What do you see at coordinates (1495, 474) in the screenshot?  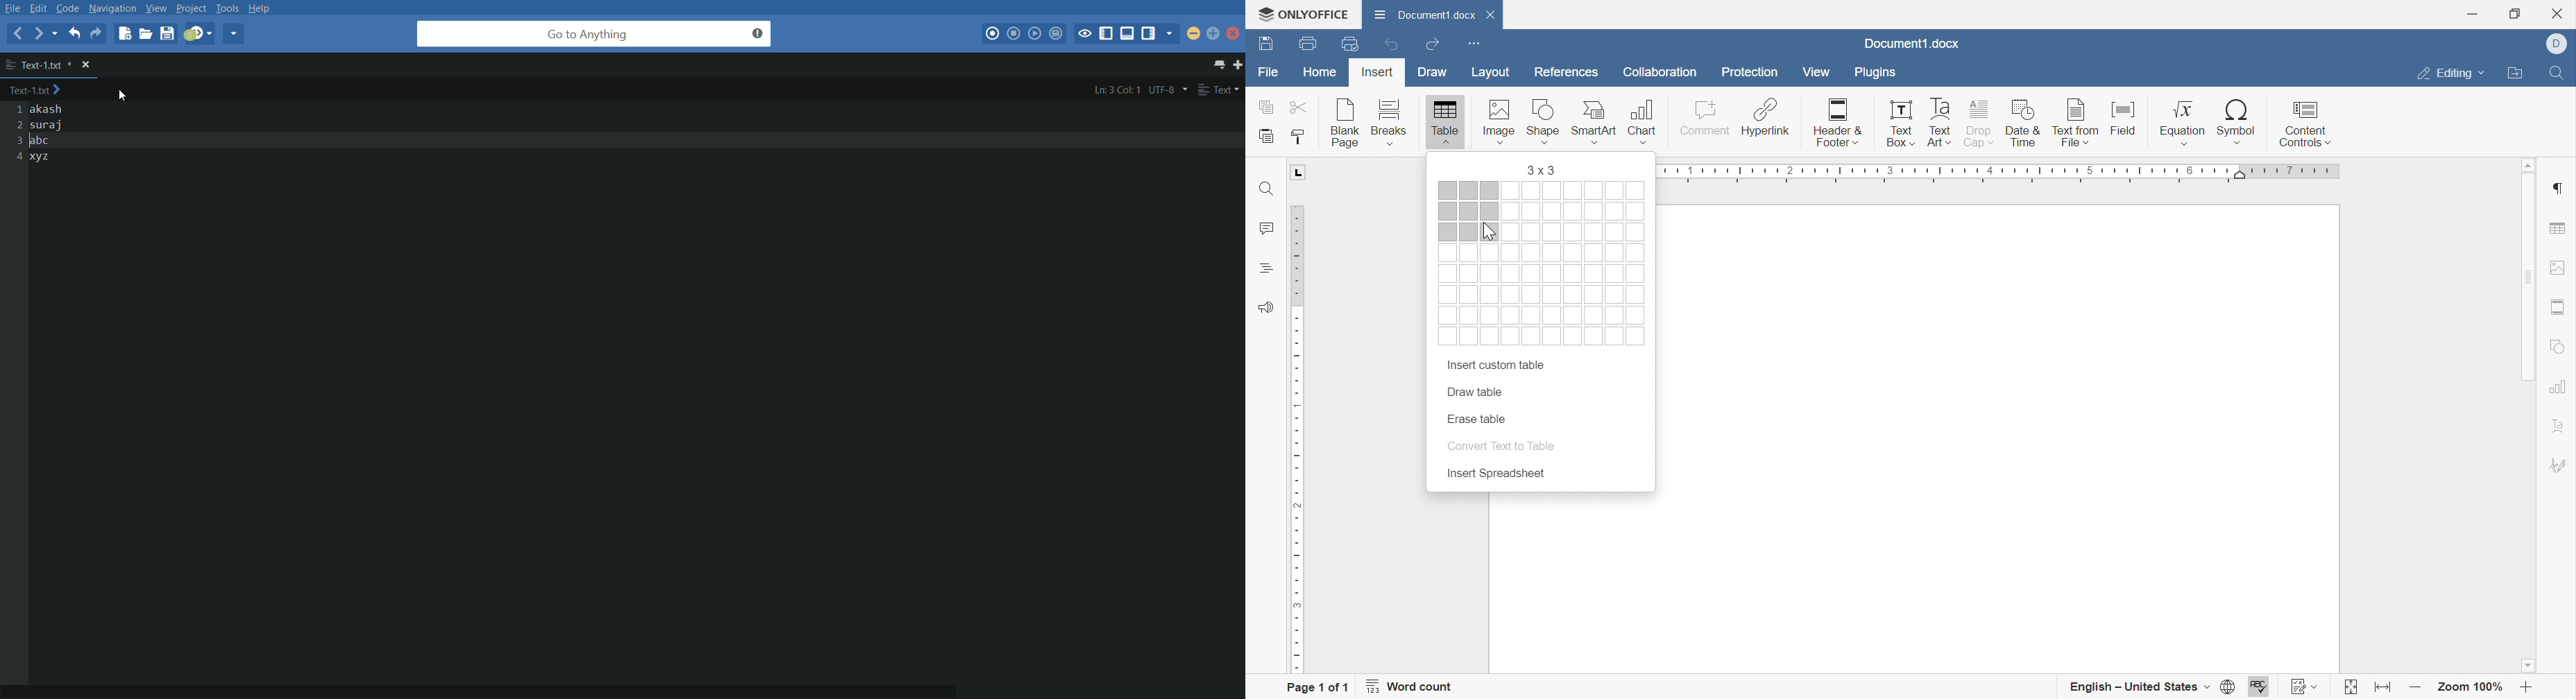 I see `Insert spreadsheet` at bounding box center [1495, 474].